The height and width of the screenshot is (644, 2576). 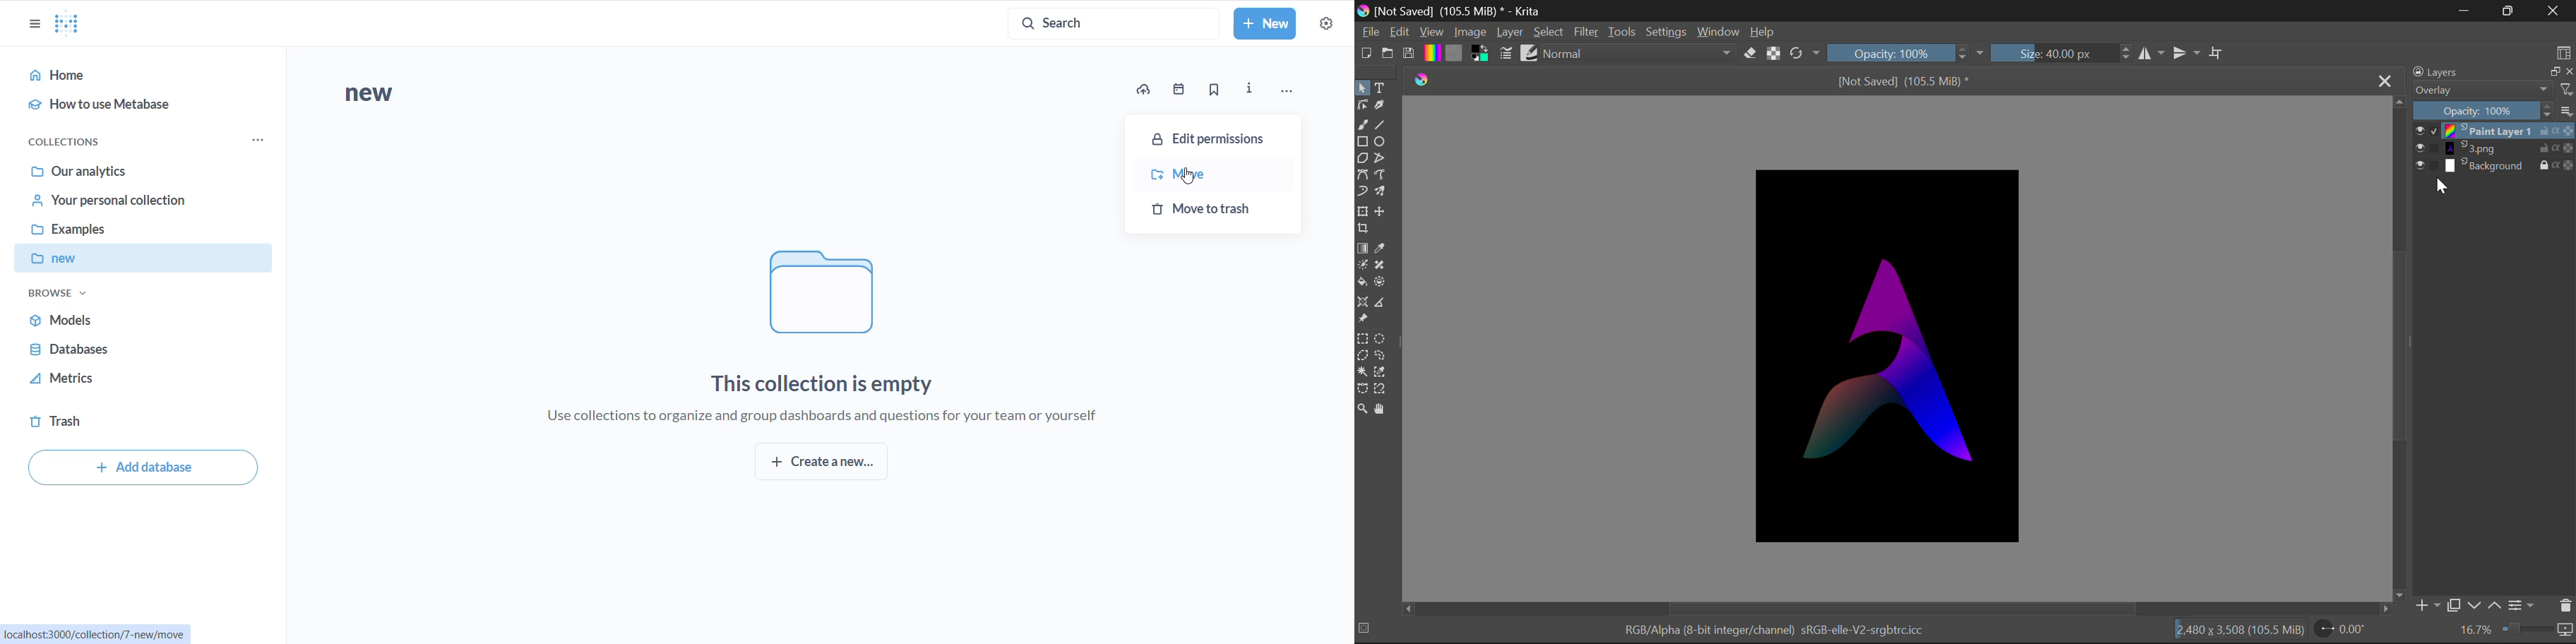 What do you see at coordinates (1365, 228) in the screenshot?
I see `Crop` at bounding box center [1365, 228].